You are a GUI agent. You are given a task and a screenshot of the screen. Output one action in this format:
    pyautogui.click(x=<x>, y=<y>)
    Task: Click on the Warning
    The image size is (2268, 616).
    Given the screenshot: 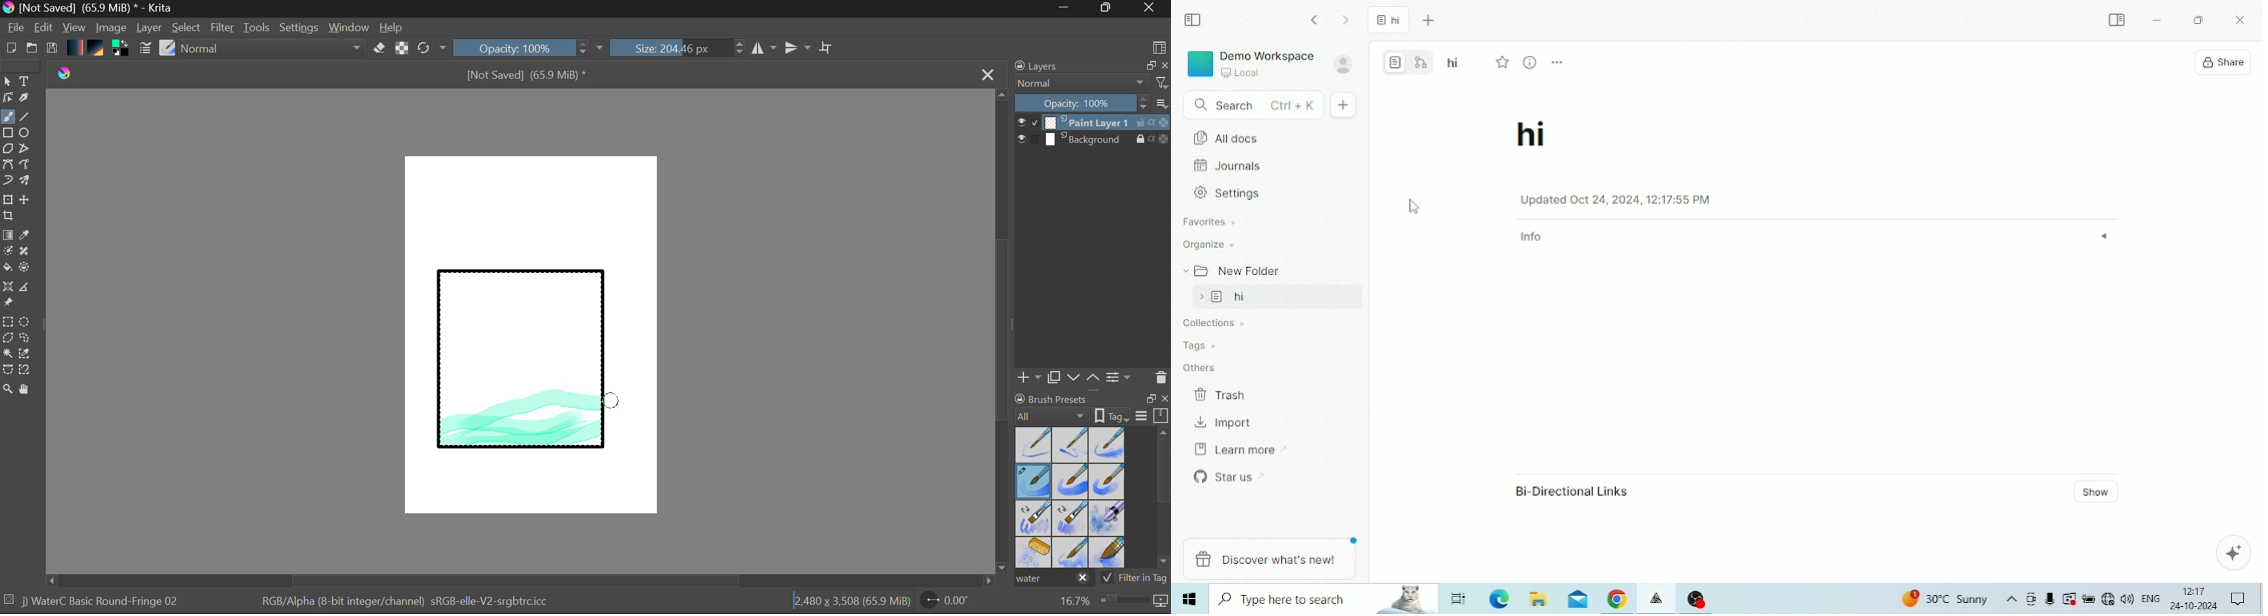 What is the action you would take?
    pyautogui.click(x=2069, y=598)
    